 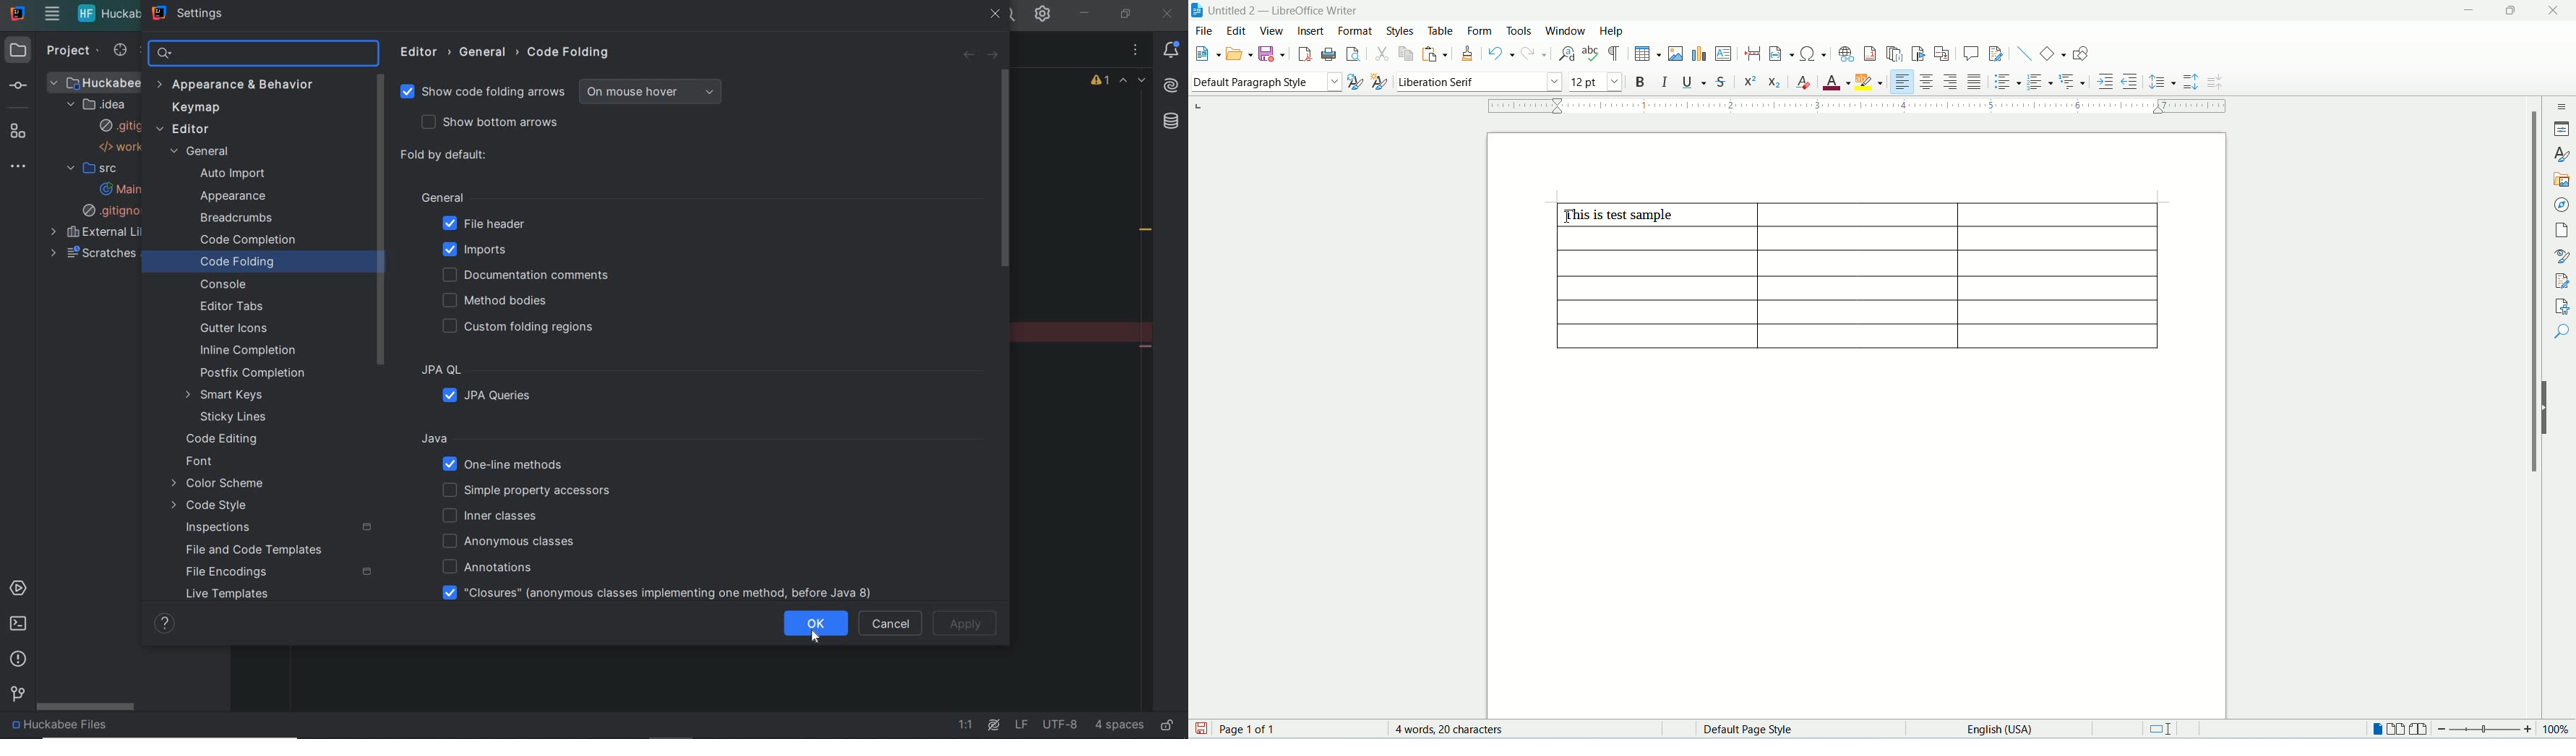 I want to click on justified, so click(x=1977, y=80).